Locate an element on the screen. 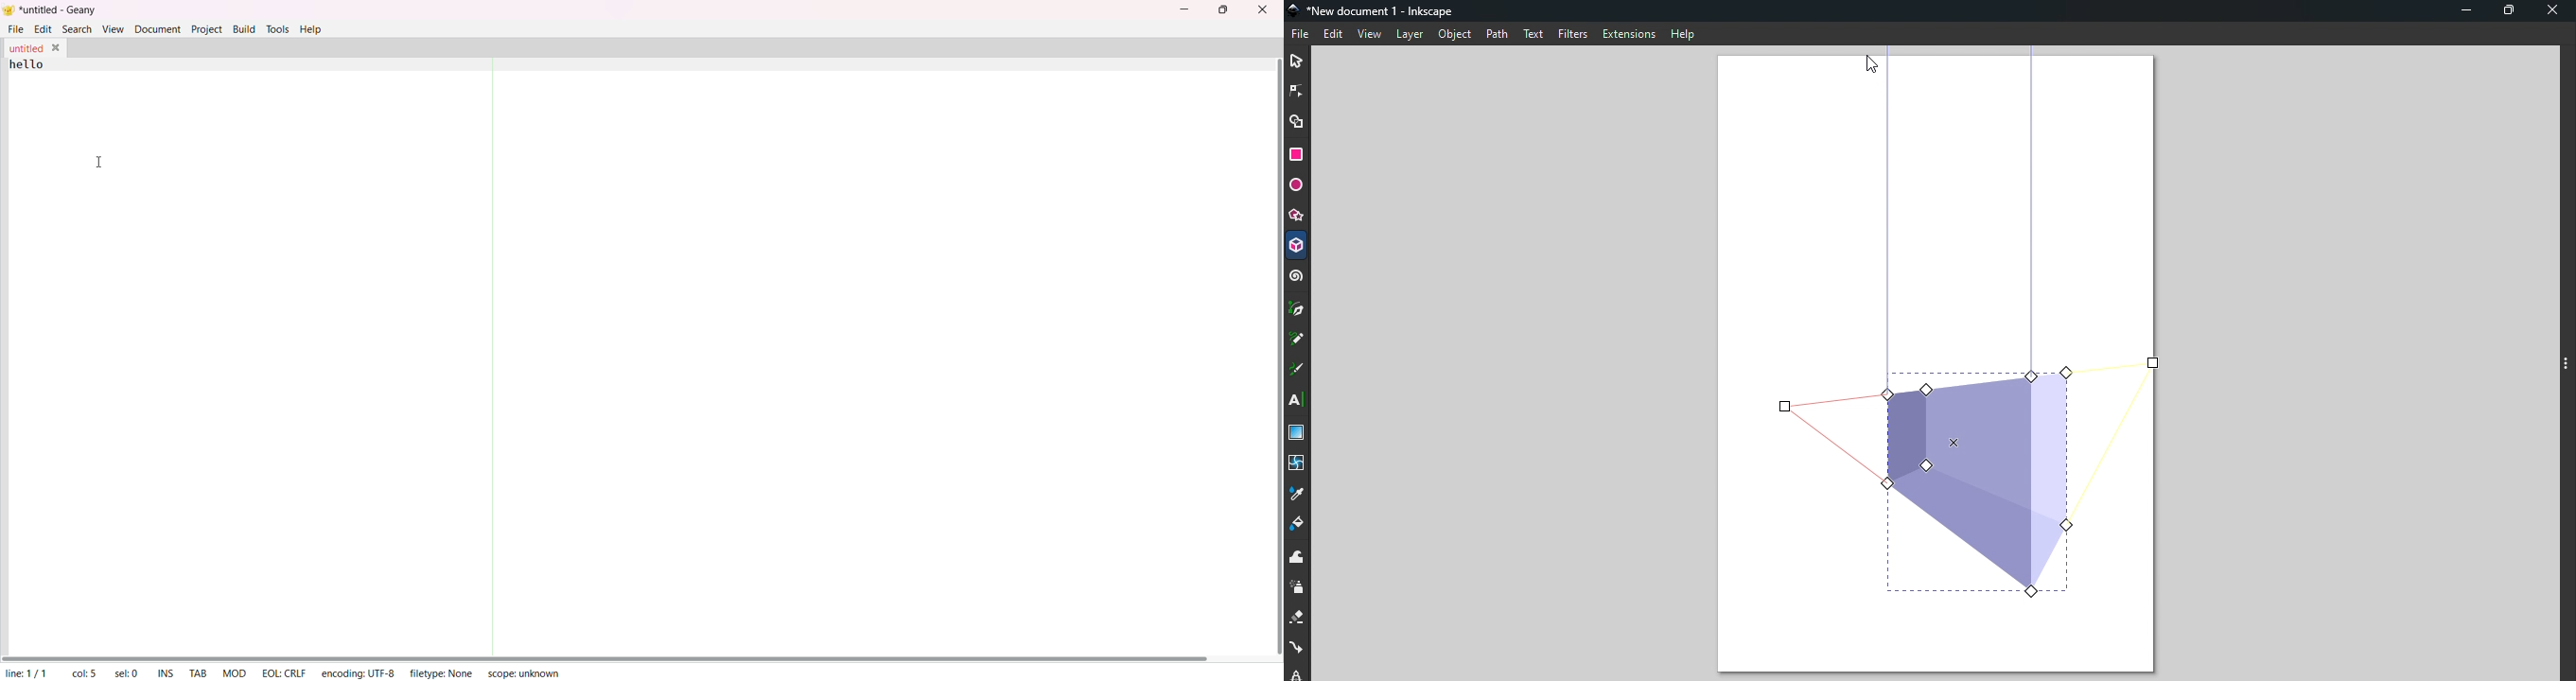 This screenshot has height=700, width=2576.  *New document 1 - Inkscape is located at coordinates (1375, 12).